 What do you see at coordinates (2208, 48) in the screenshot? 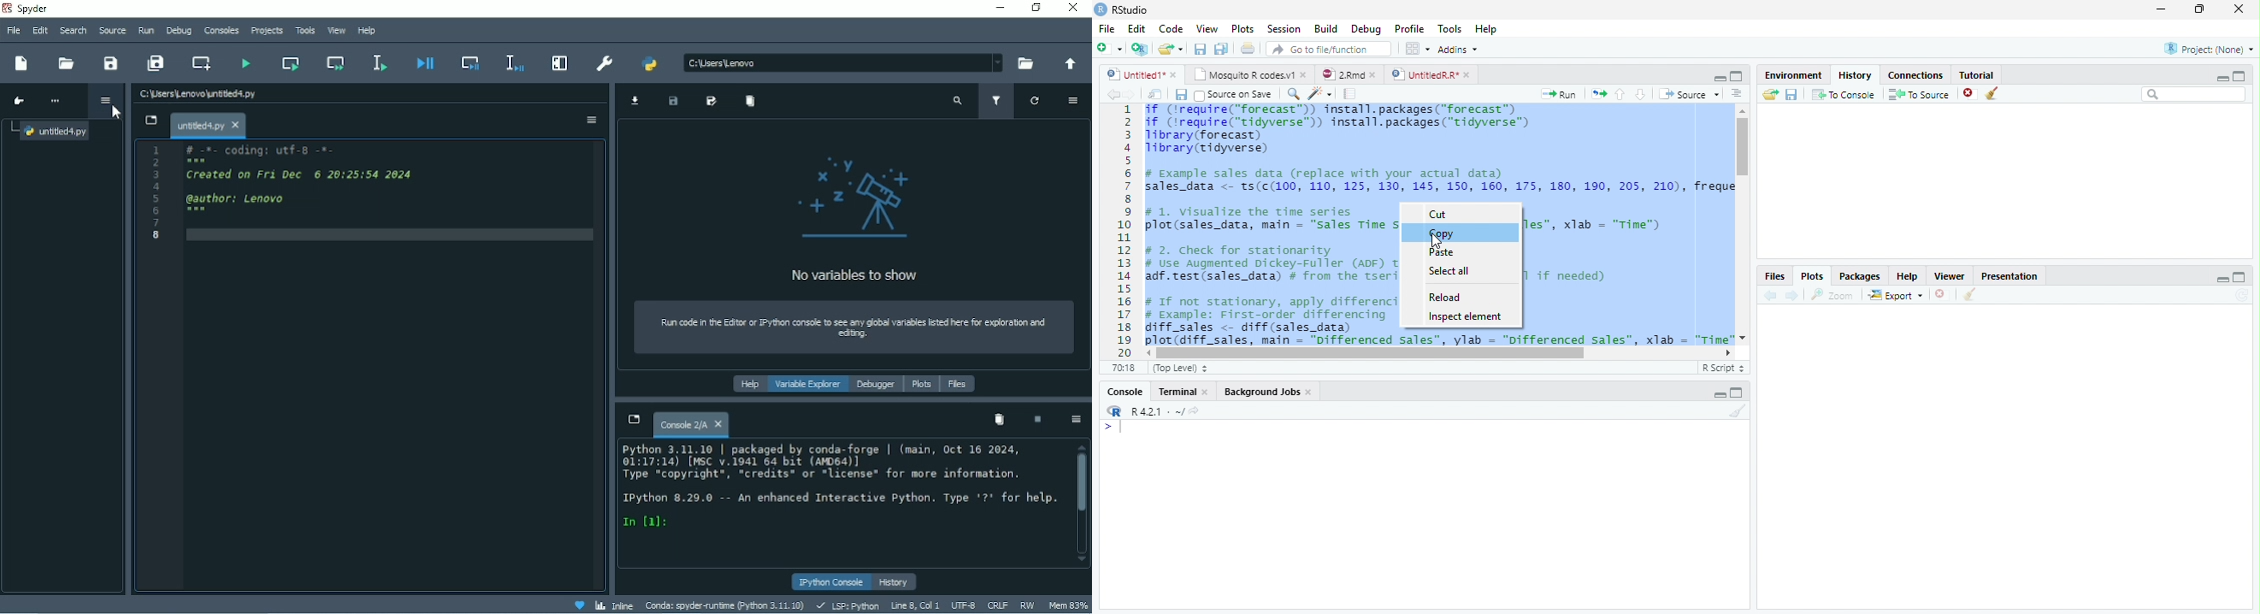
I see `Project(none)` at bounding box center [2208, 48].